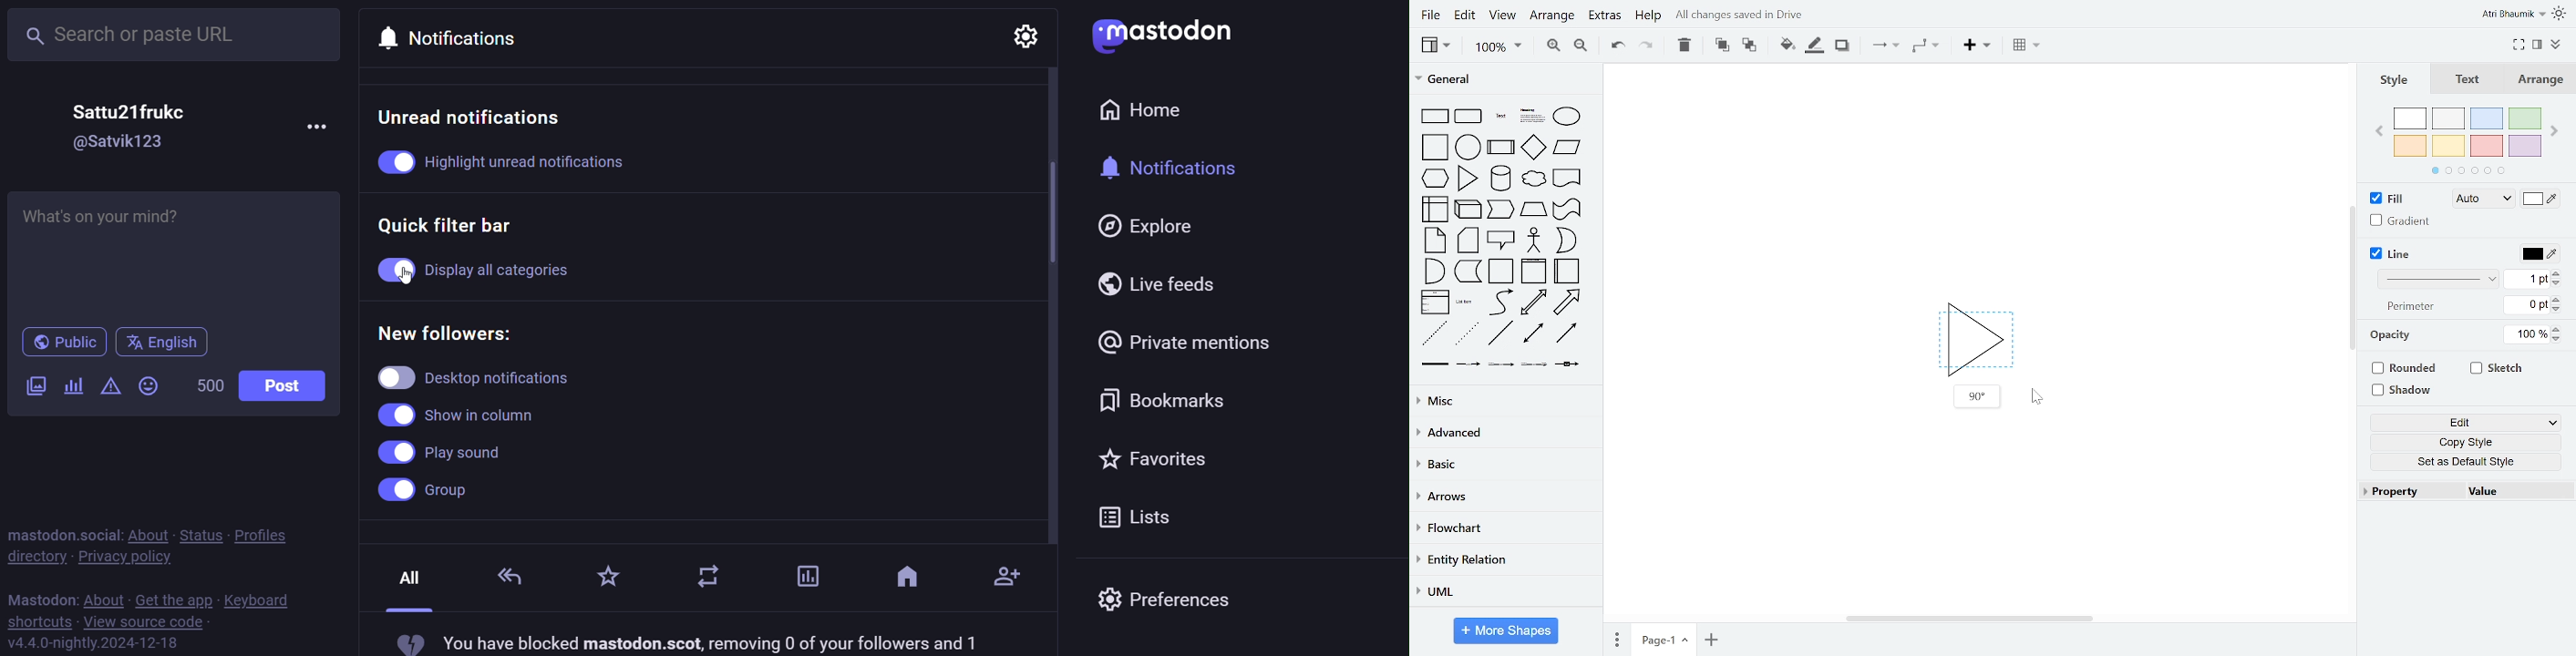 The width and height of the screenshot is (2576, 672). What do you see at coordinates (1166, 396) in the screenshot?
I see `bookmark` at bounding box center [1166, 396].